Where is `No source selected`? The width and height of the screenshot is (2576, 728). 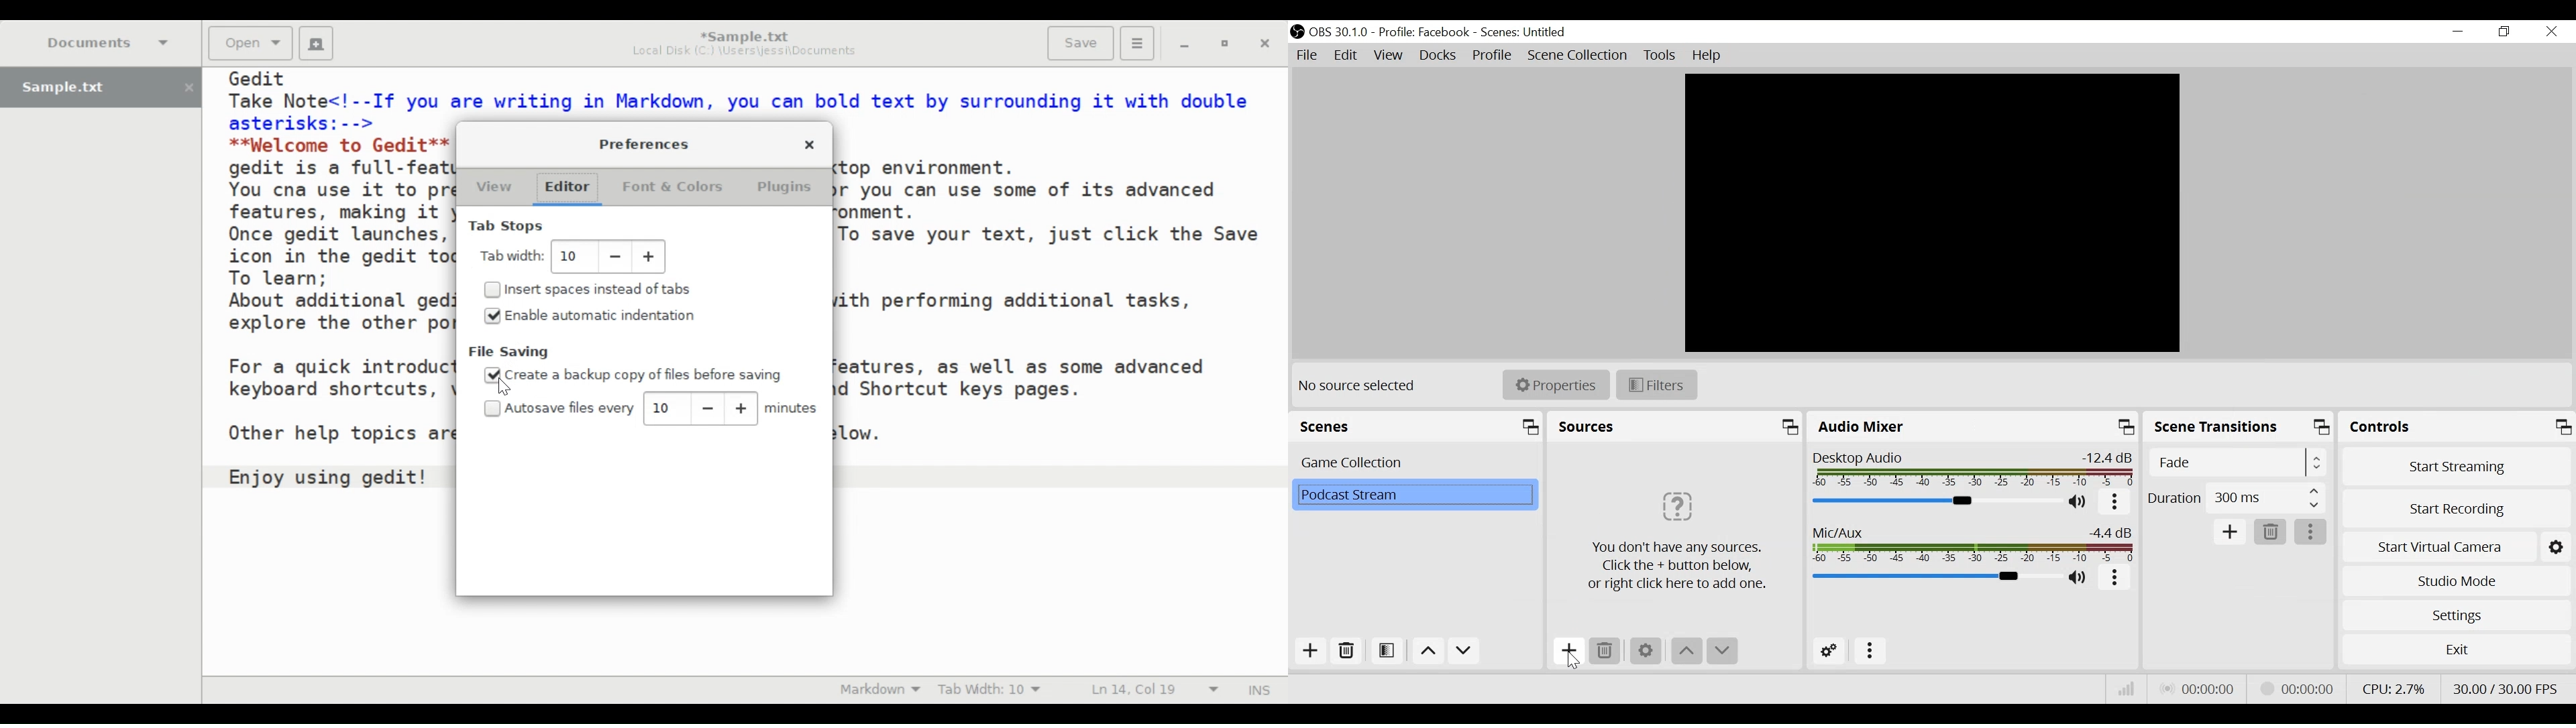 No source selected is located at coordinates (1366, 385).